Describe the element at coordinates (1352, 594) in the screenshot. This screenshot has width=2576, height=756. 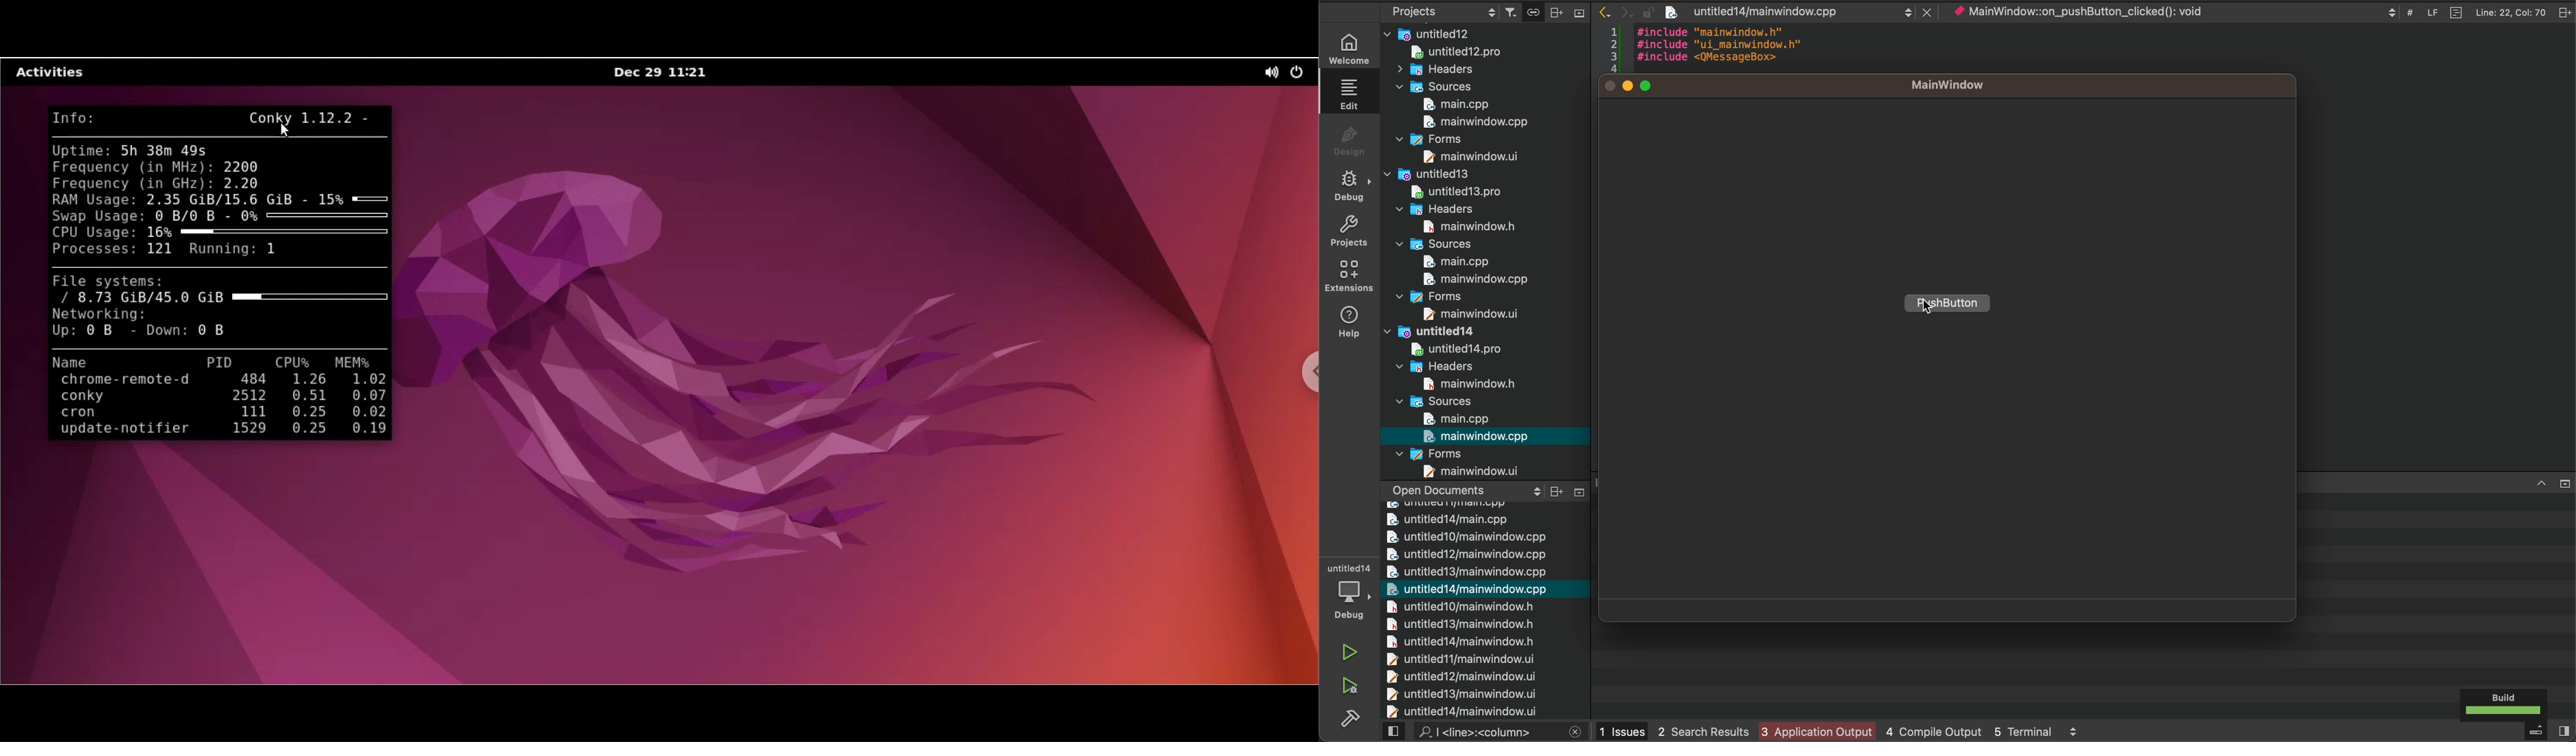
I see `debugger` at that location.